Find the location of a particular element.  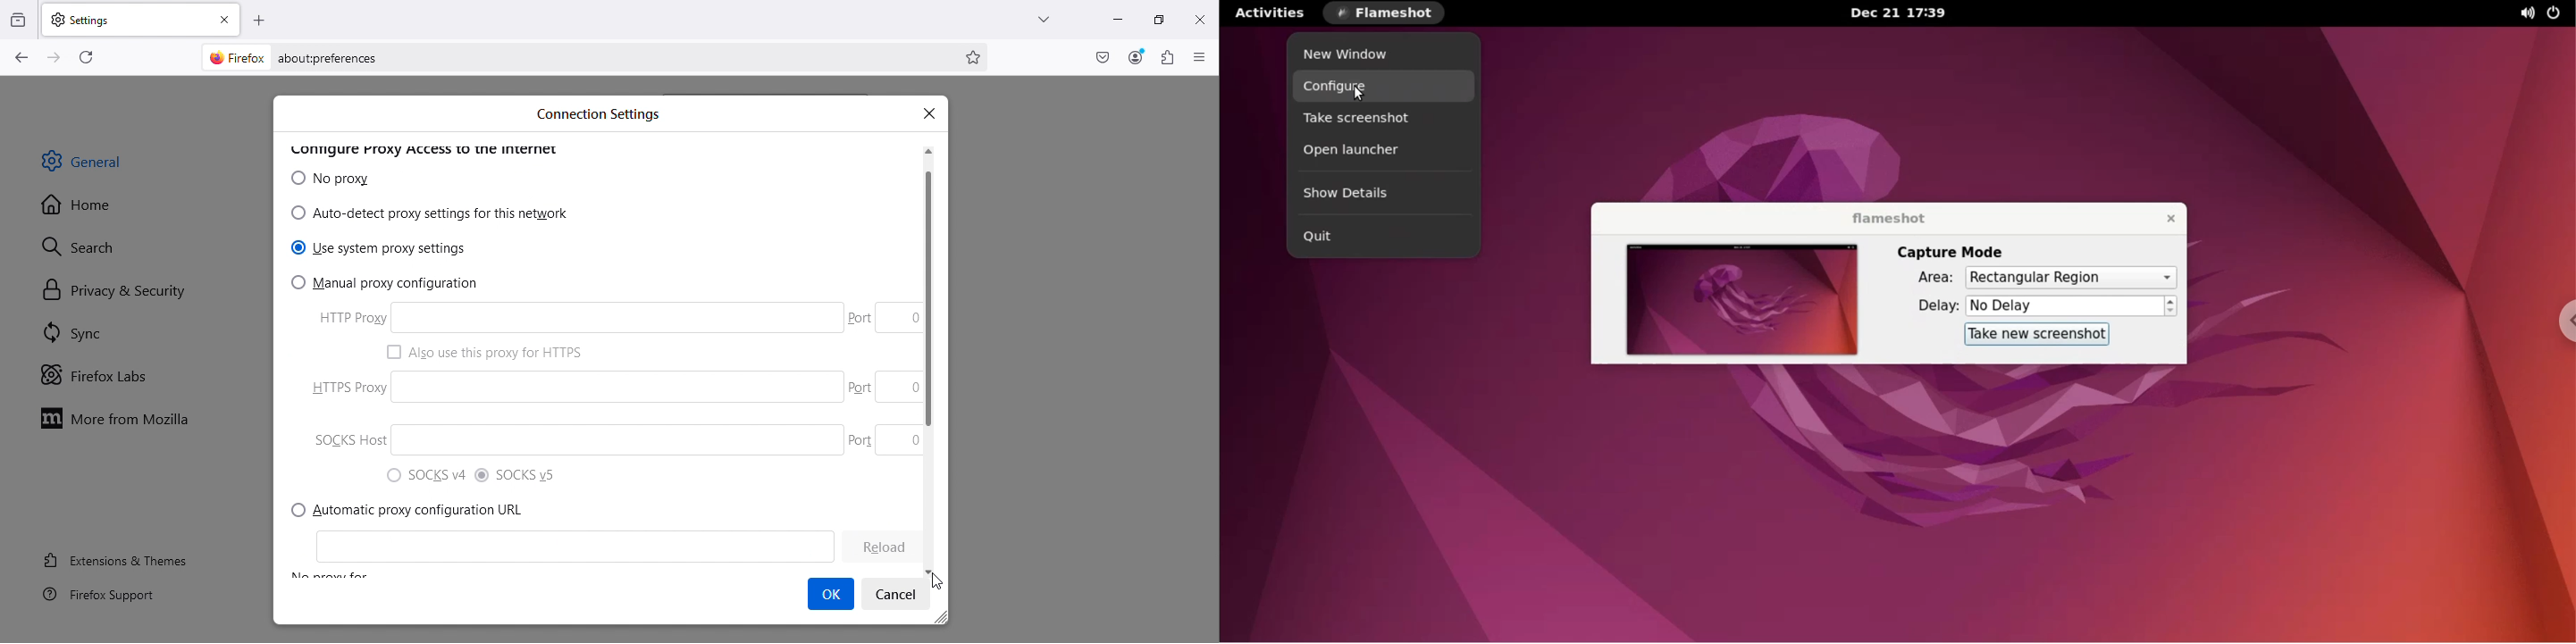

7) Manual proxy configuration is located at coordinates (406, 282).